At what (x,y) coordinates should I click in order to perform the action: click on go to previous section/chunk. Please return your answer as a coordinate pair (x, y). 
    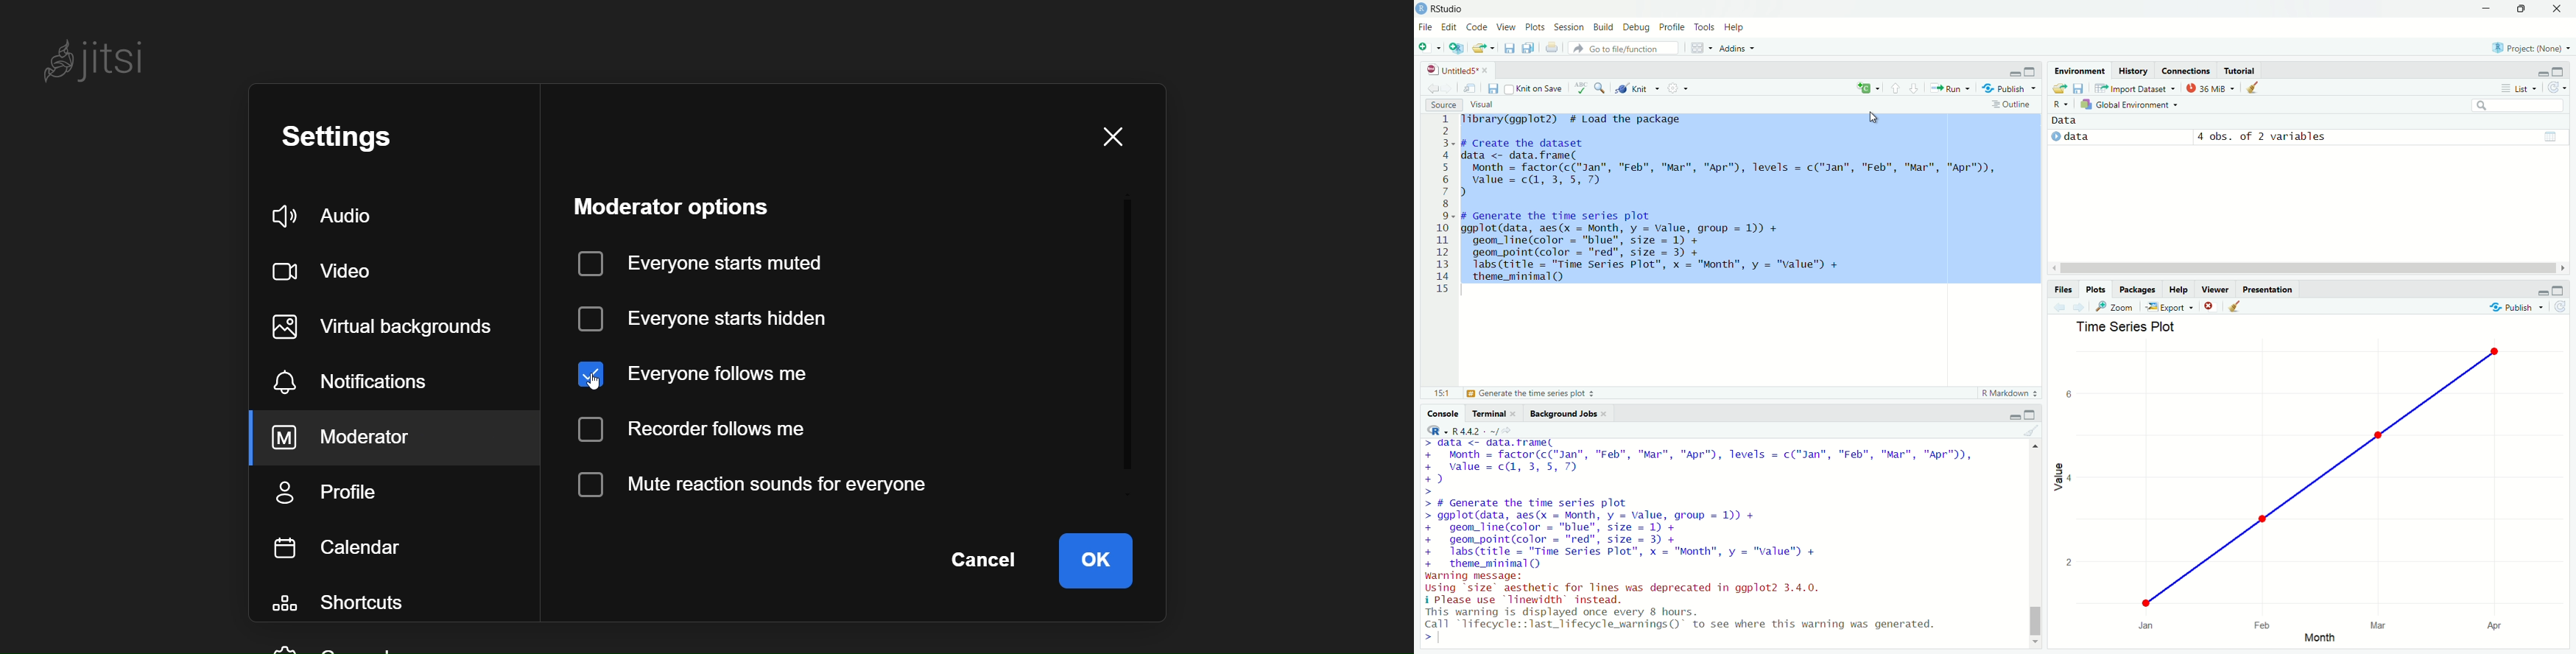
    Looking at the image, I should click on (1893, 89).